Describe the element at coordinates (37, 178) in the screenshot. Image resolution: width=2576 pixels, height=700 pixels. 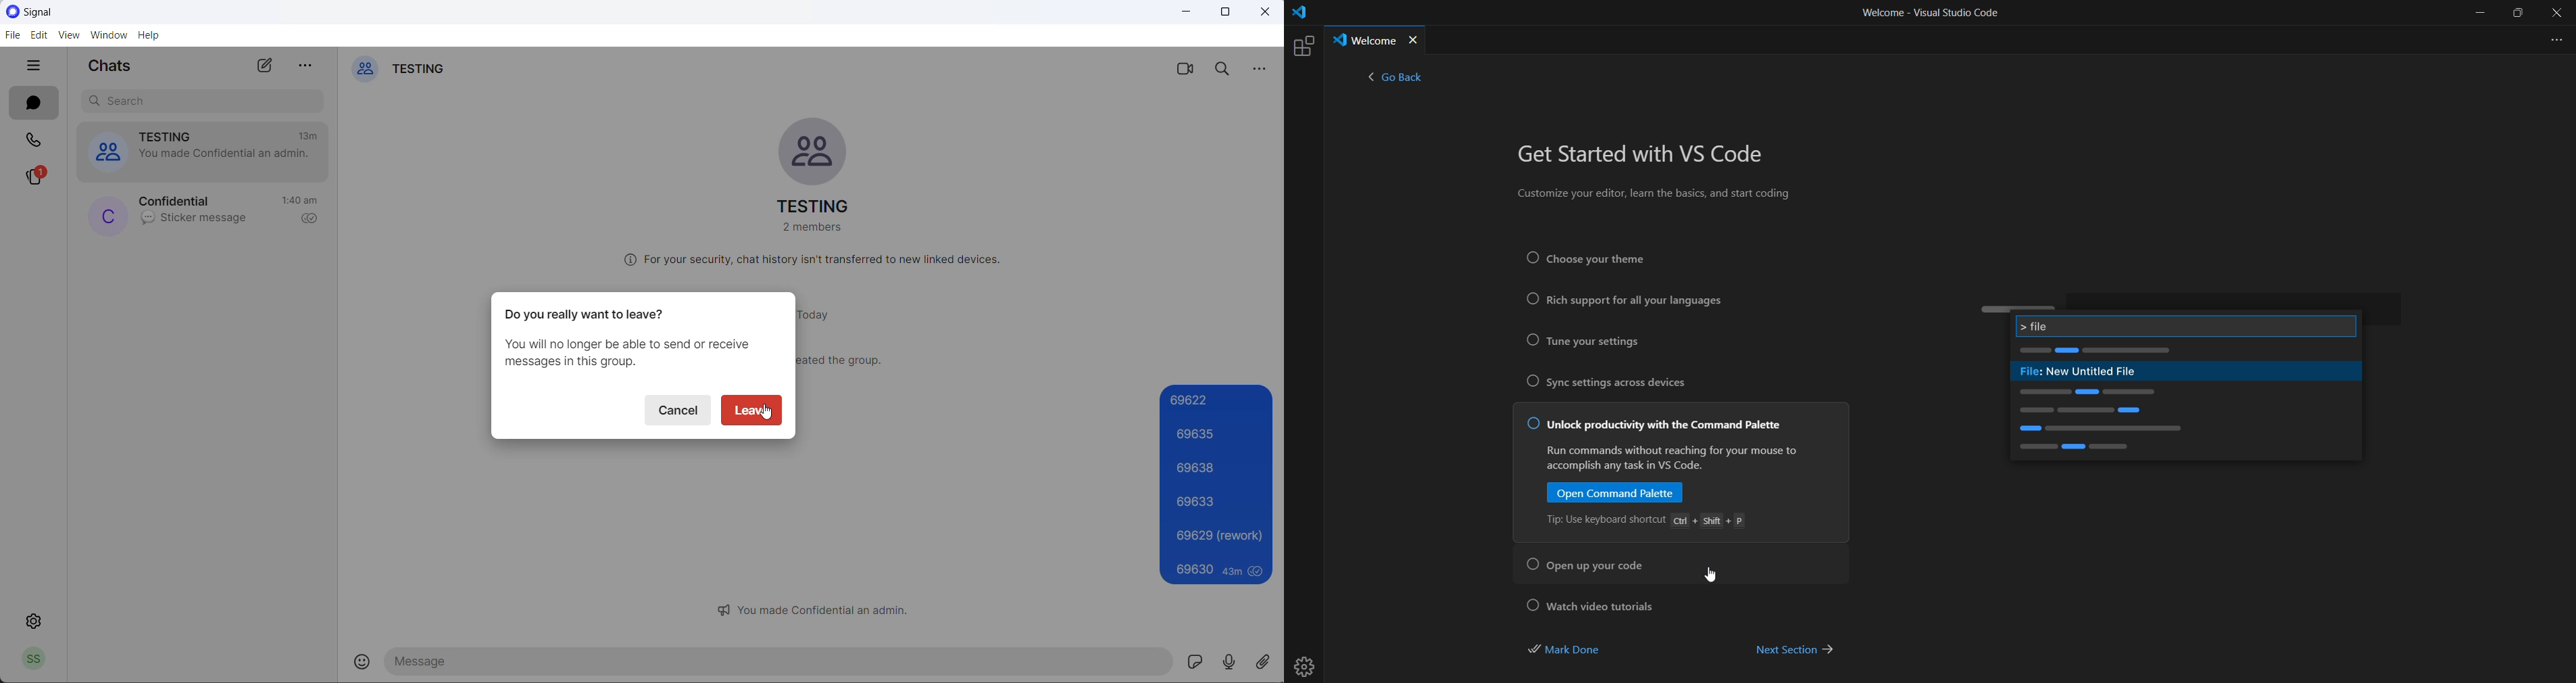
I see `stories` at that location.